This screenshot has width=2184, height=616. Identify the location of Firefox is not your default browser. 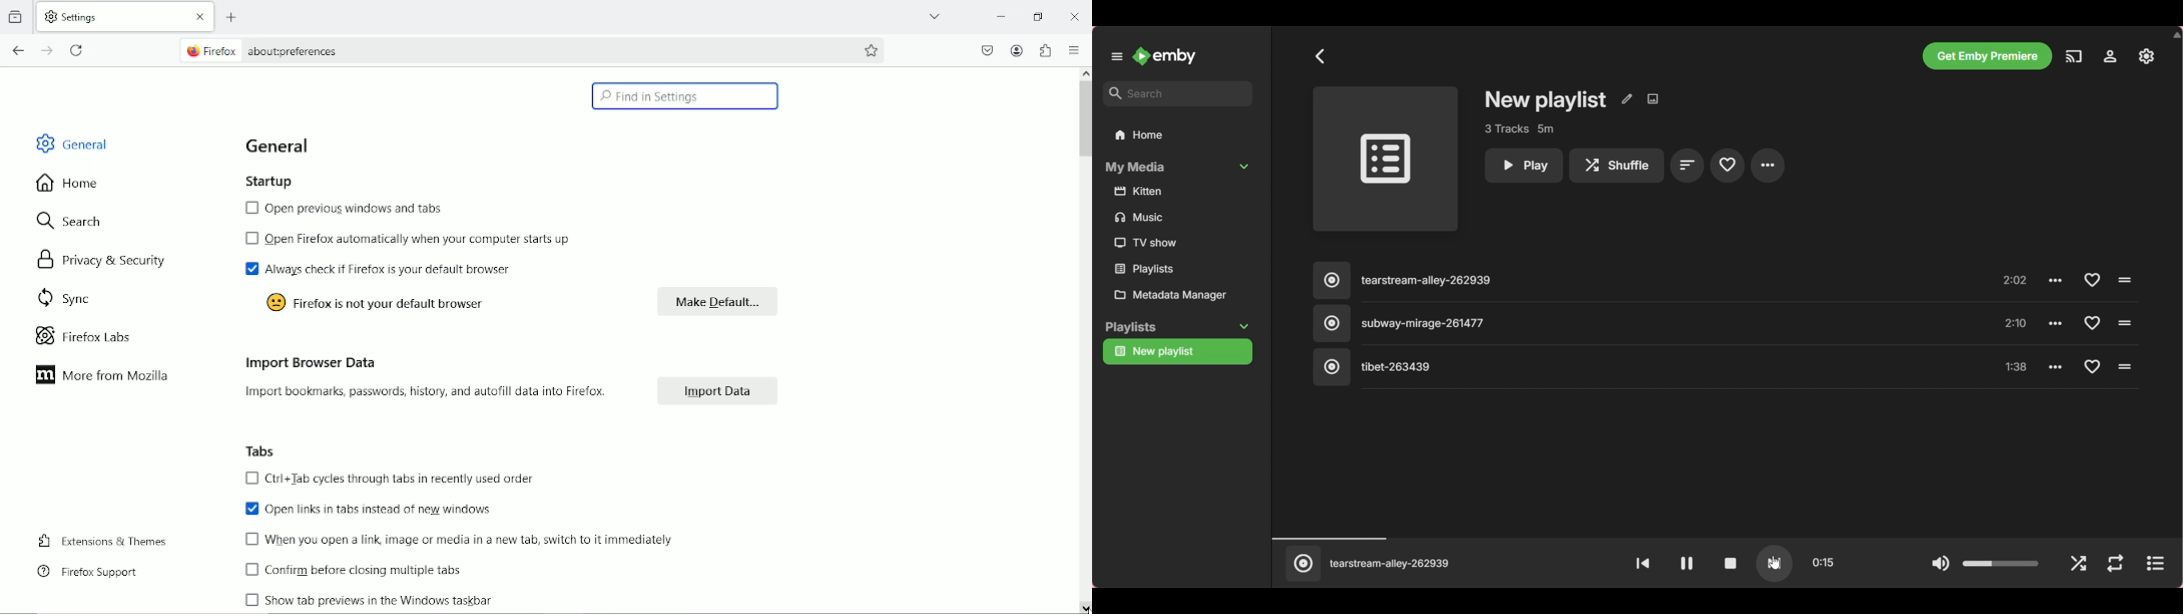
(374, 306).